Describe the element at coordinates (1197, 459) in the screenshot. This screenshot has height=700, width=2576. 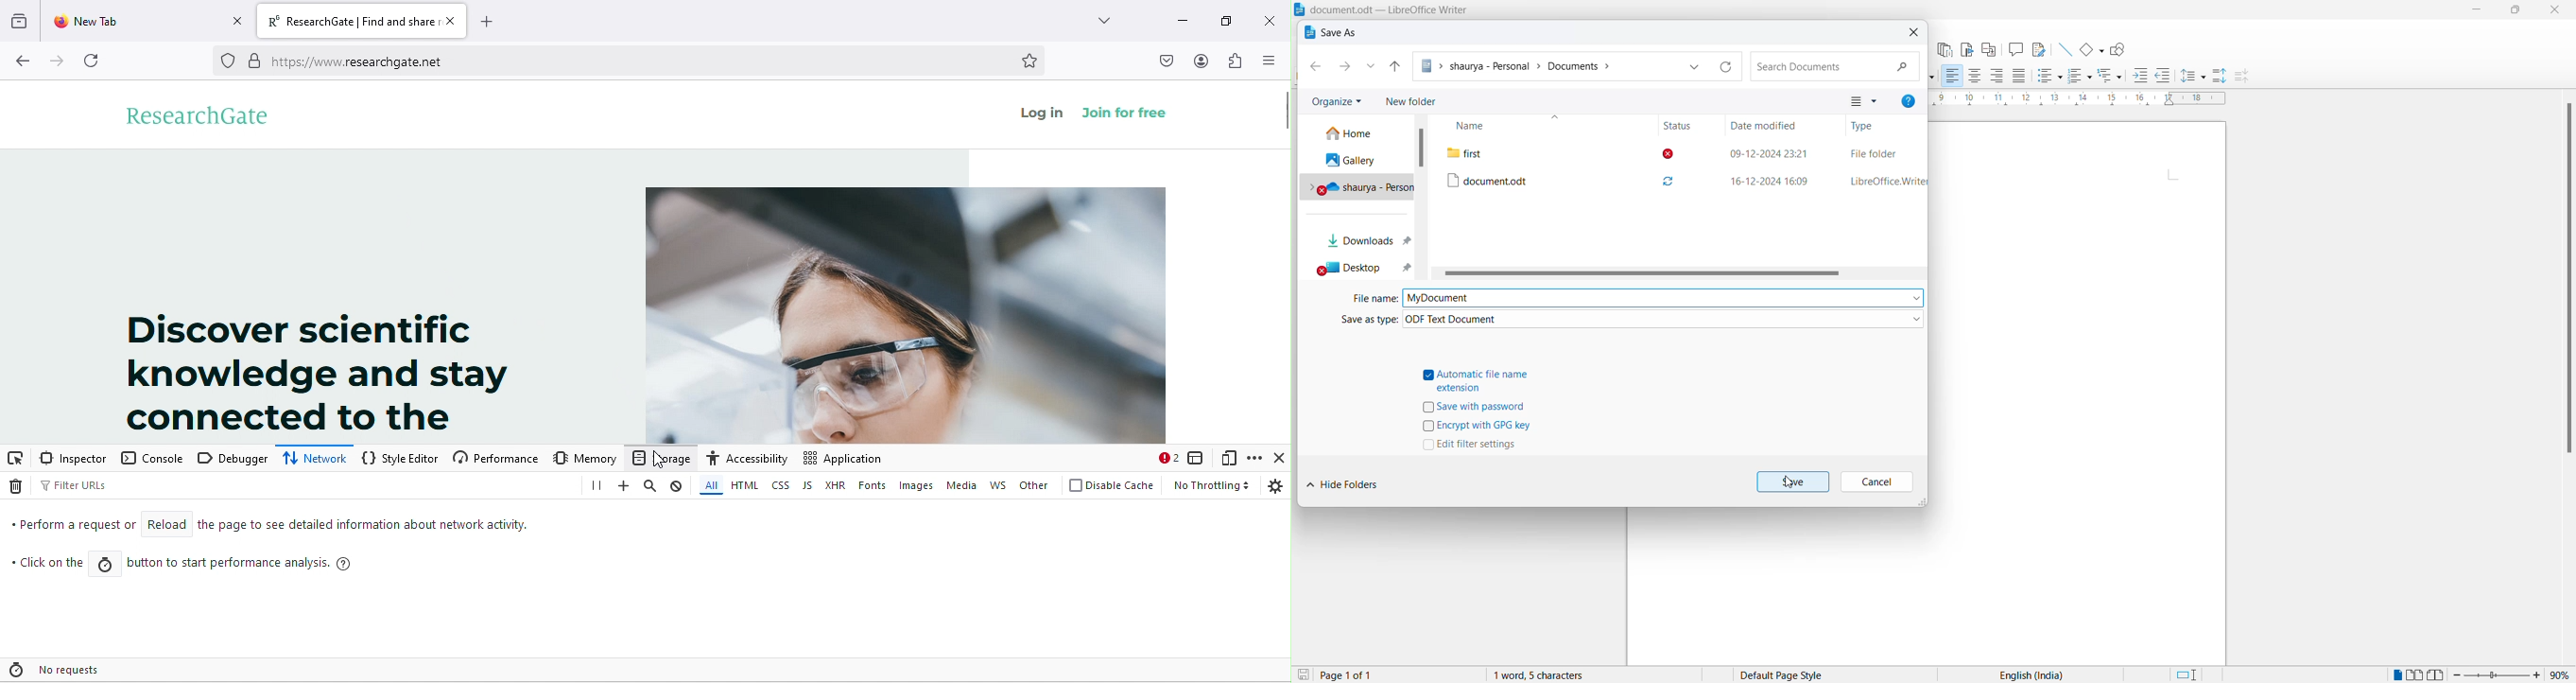
I see `select an frame as the currently targeted document` at that location.